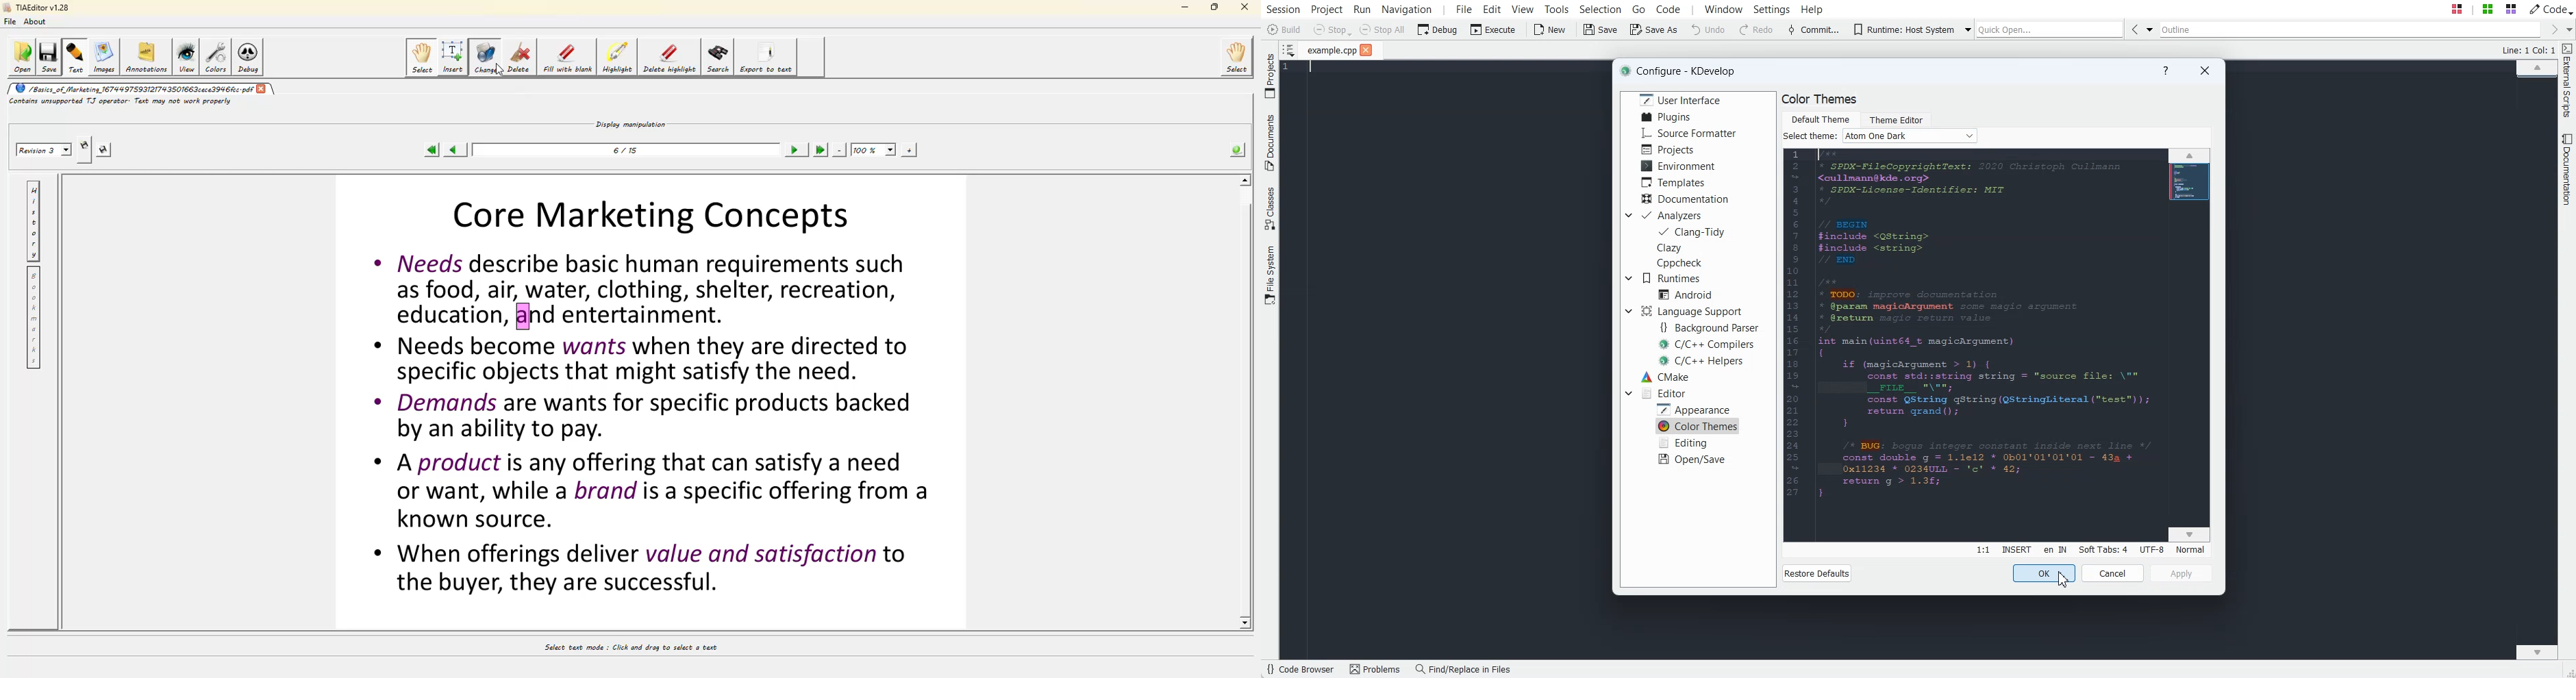  Describe the element at coordinates (34, 318) in the screenshot. I see `bookmarks` at that location.